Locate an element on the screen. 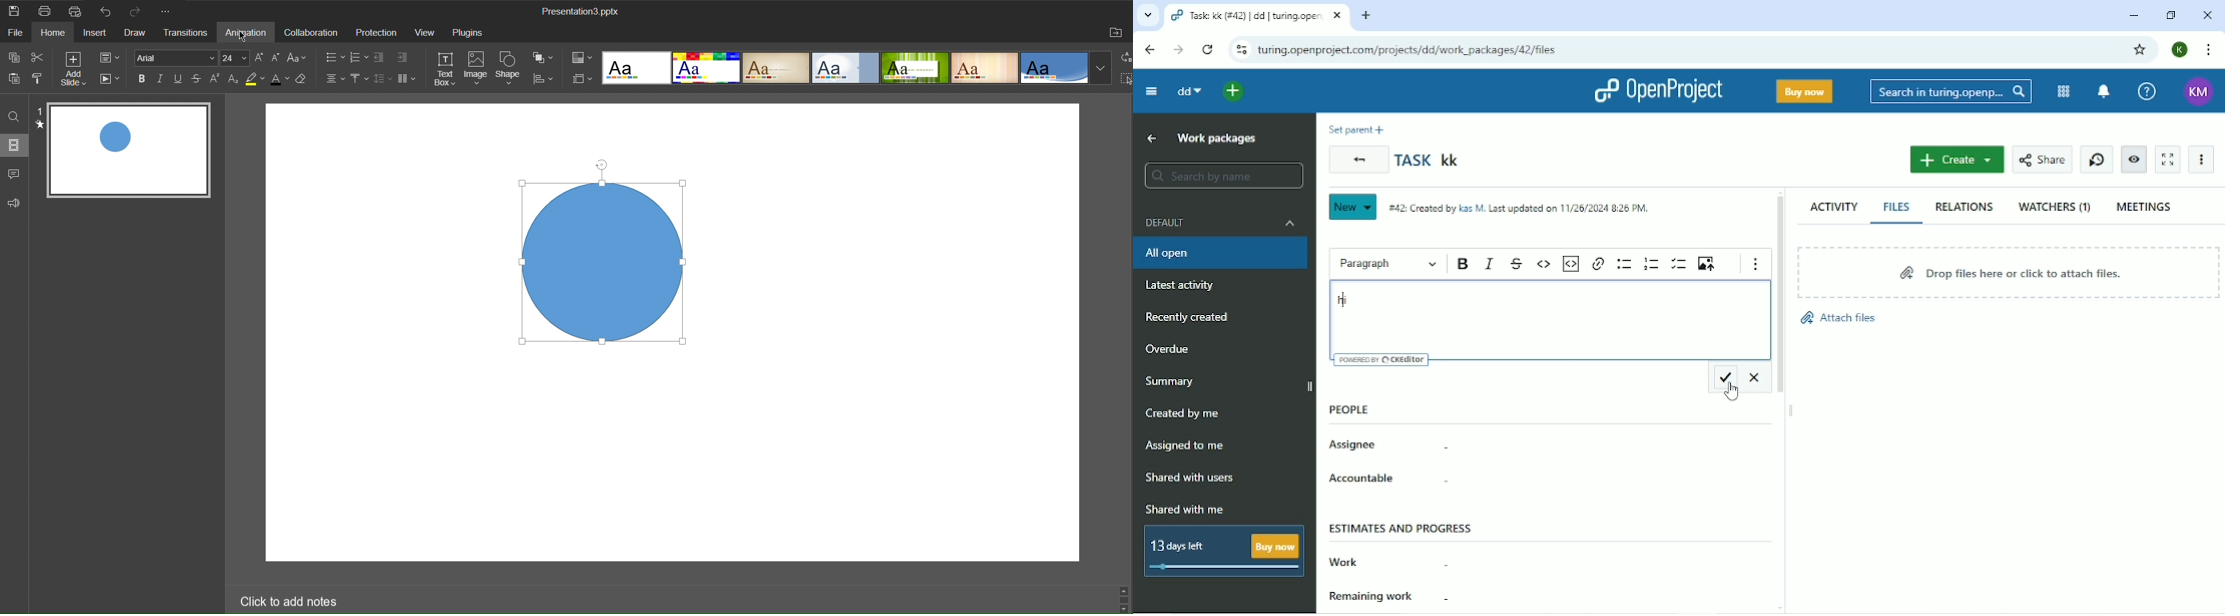 This screenshot has height=616, width=2240. Set parent is located at coordinates (1357, 130).